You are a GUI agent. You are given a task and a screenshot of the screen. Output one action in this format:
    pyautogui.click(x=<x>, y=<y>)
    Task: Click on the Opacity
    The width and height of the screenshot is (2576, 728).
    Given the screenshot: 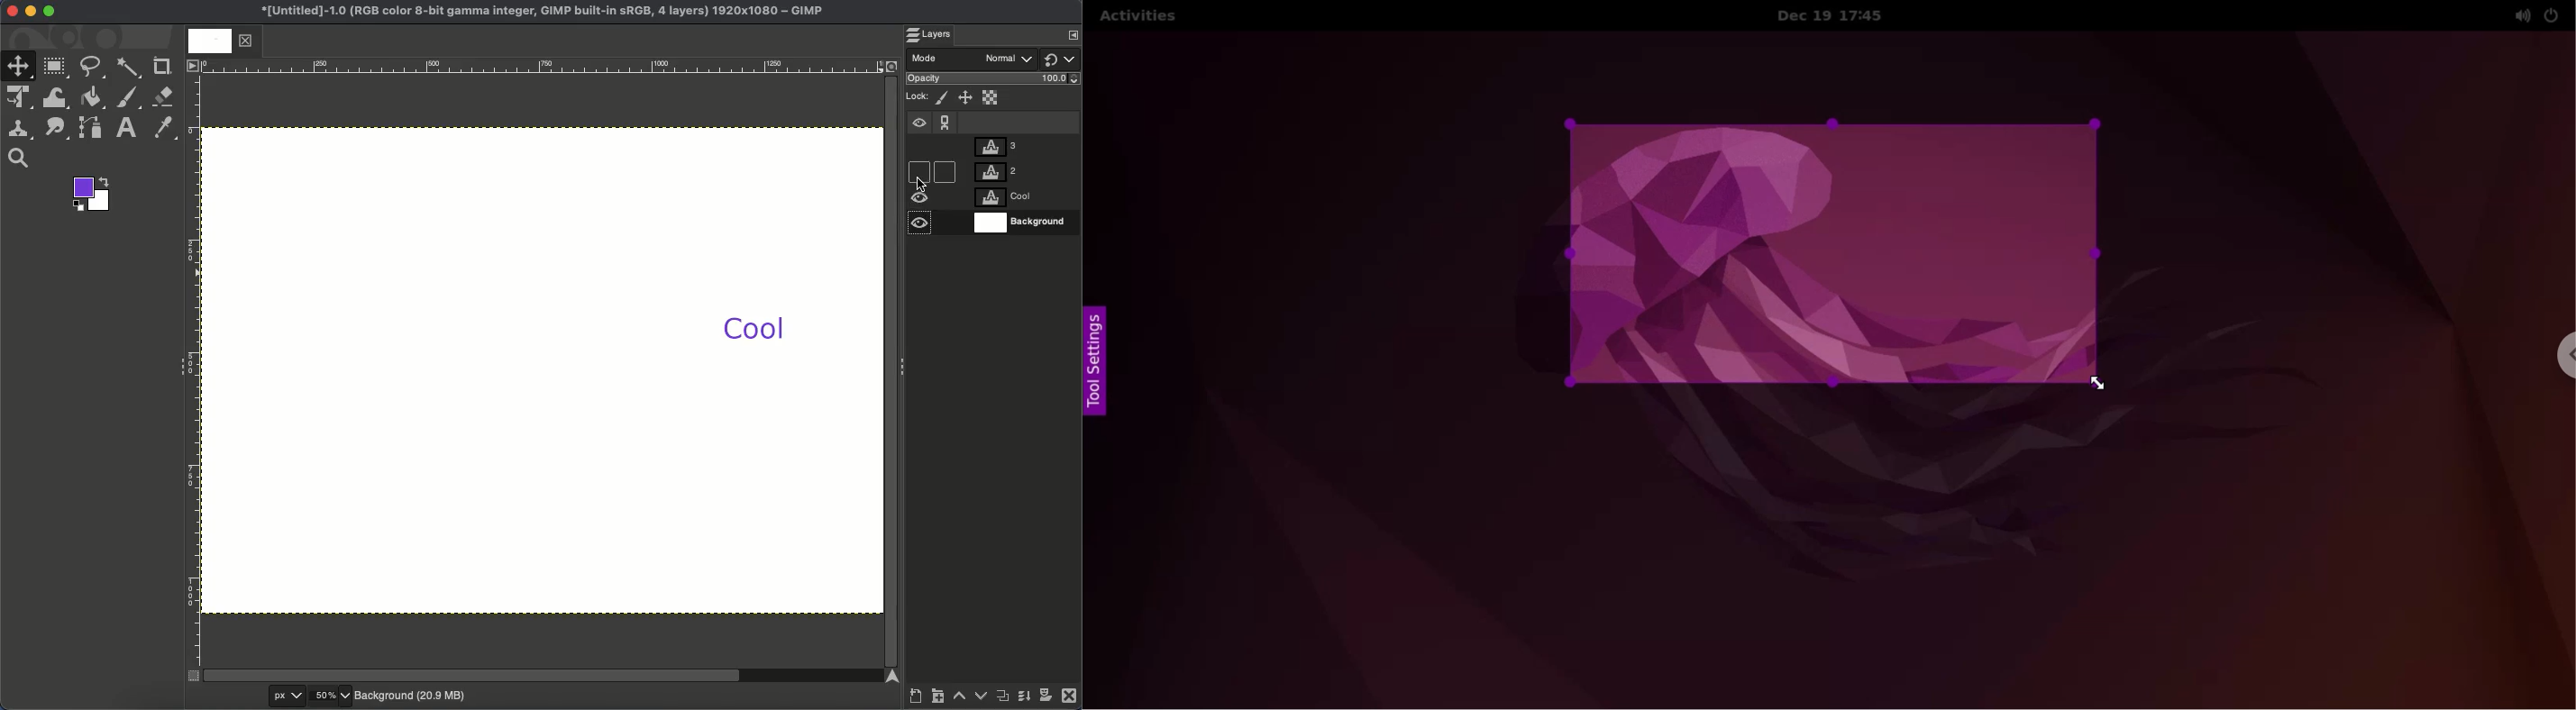 What is the action you would take?
    pyautogui.click(x=995, y=80)
    